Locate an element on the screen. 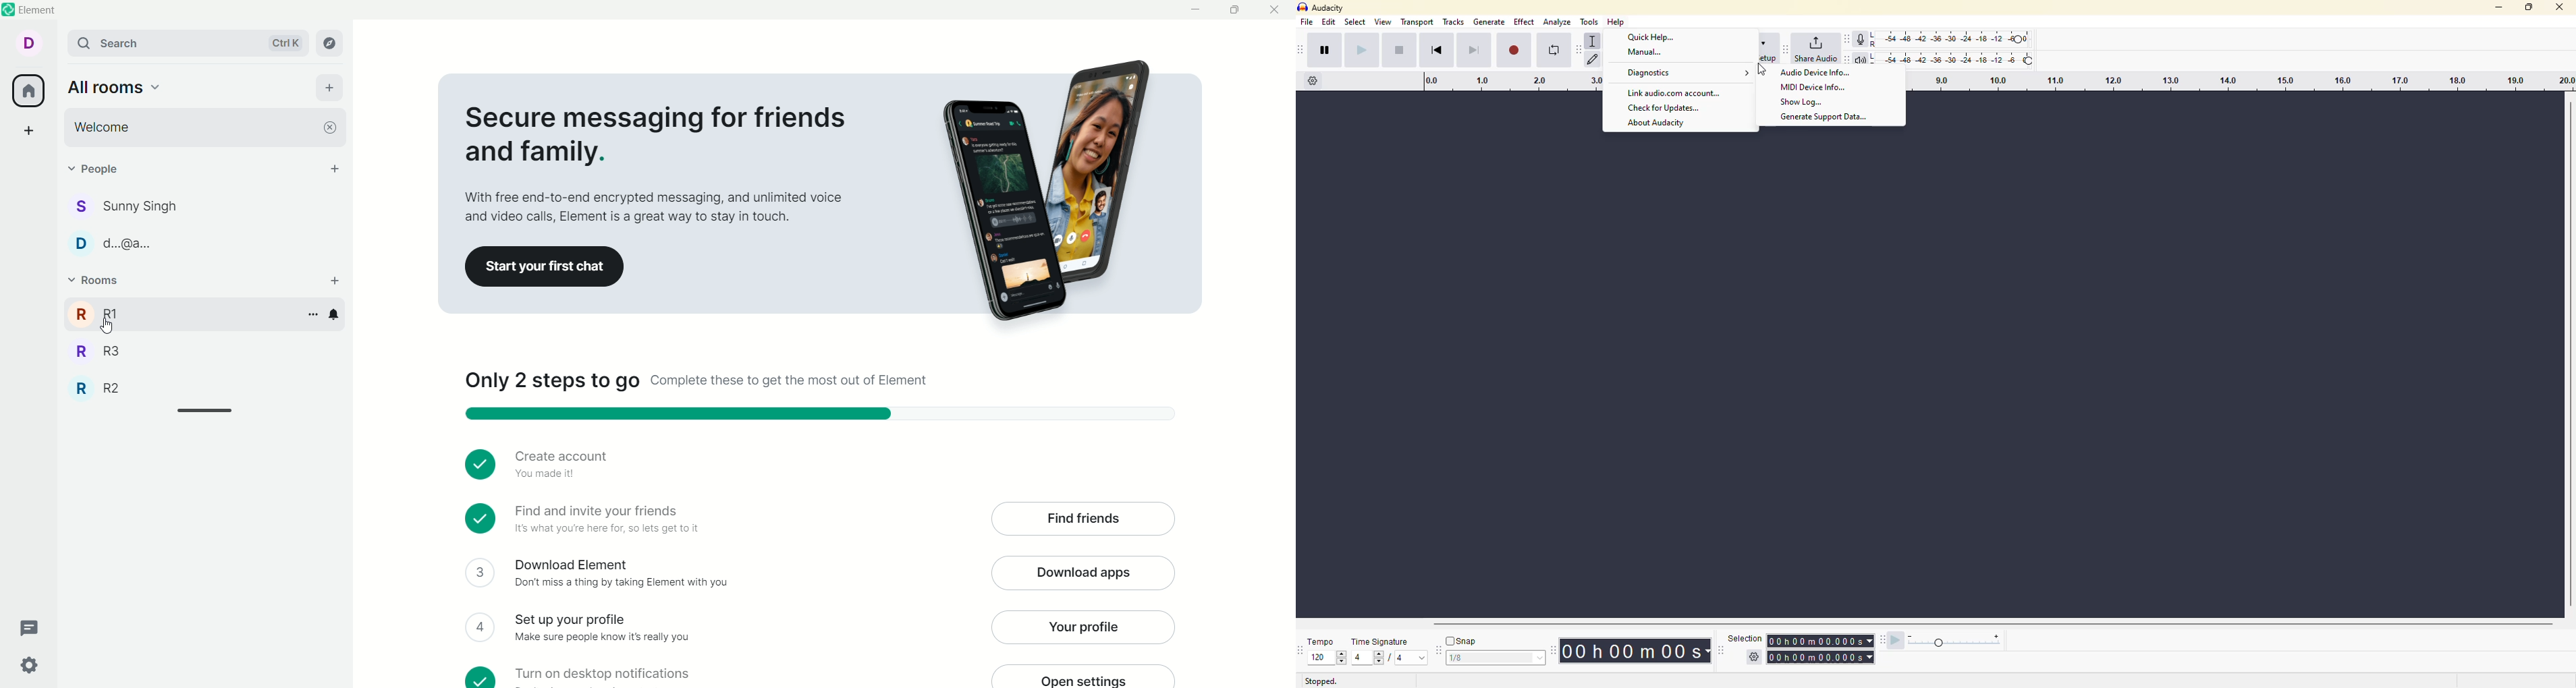 The width and height of the screenshot is (2576, 700). all rooms is located at coordinates (115, 87).